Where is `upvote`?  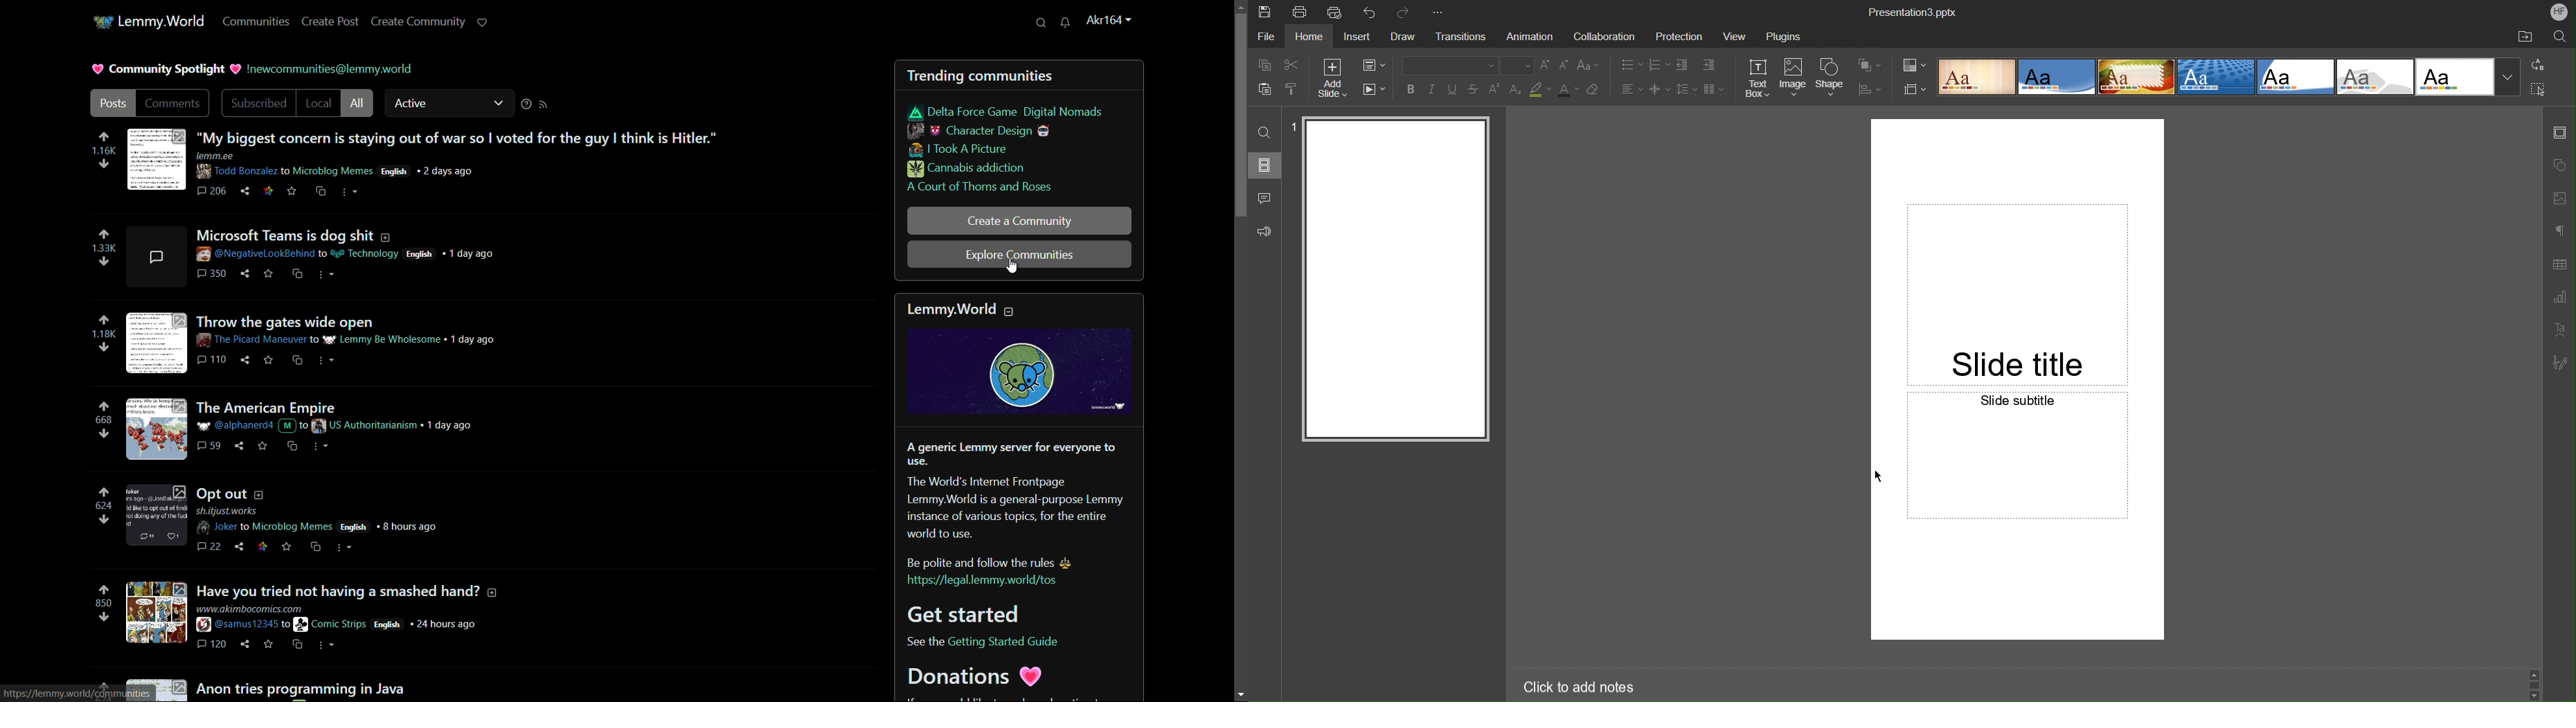 upvote is located at coordinates (103, 492).